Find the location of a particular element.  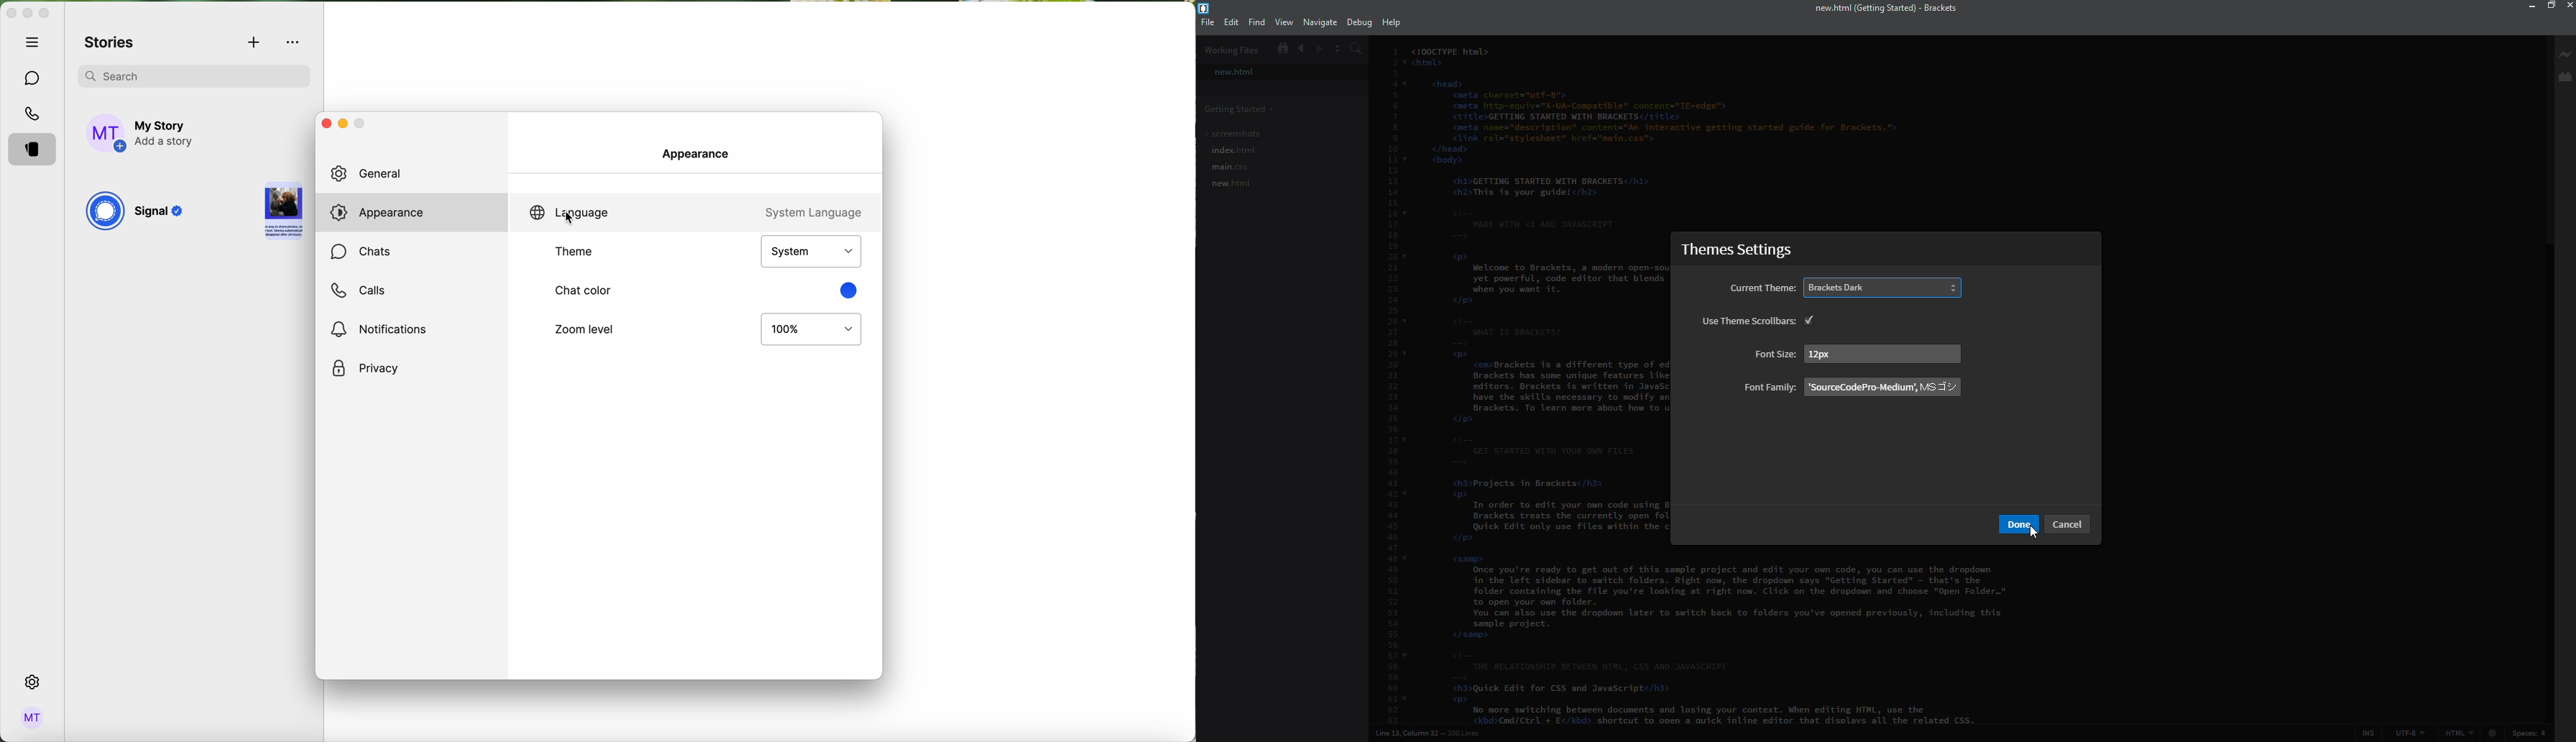

split is located at coordinates (1336, 48).